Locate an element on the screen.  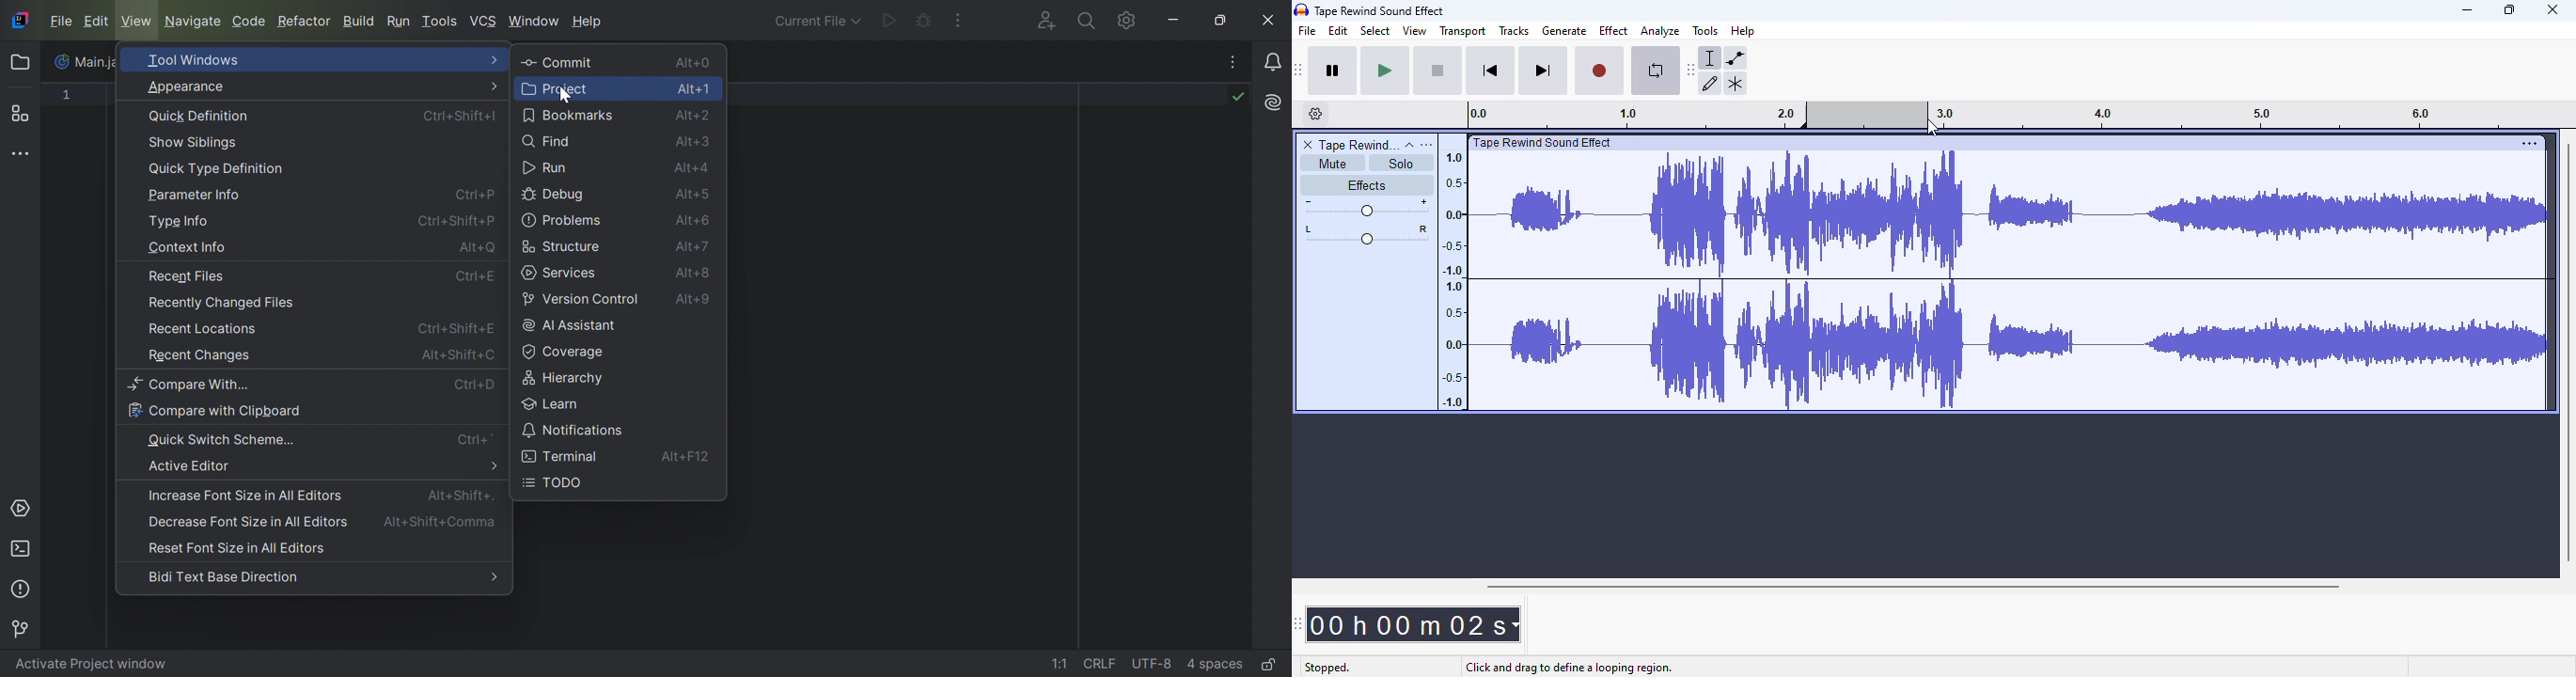
| Tape Rewind Sound Effect is located at coordinates (1542, 143).